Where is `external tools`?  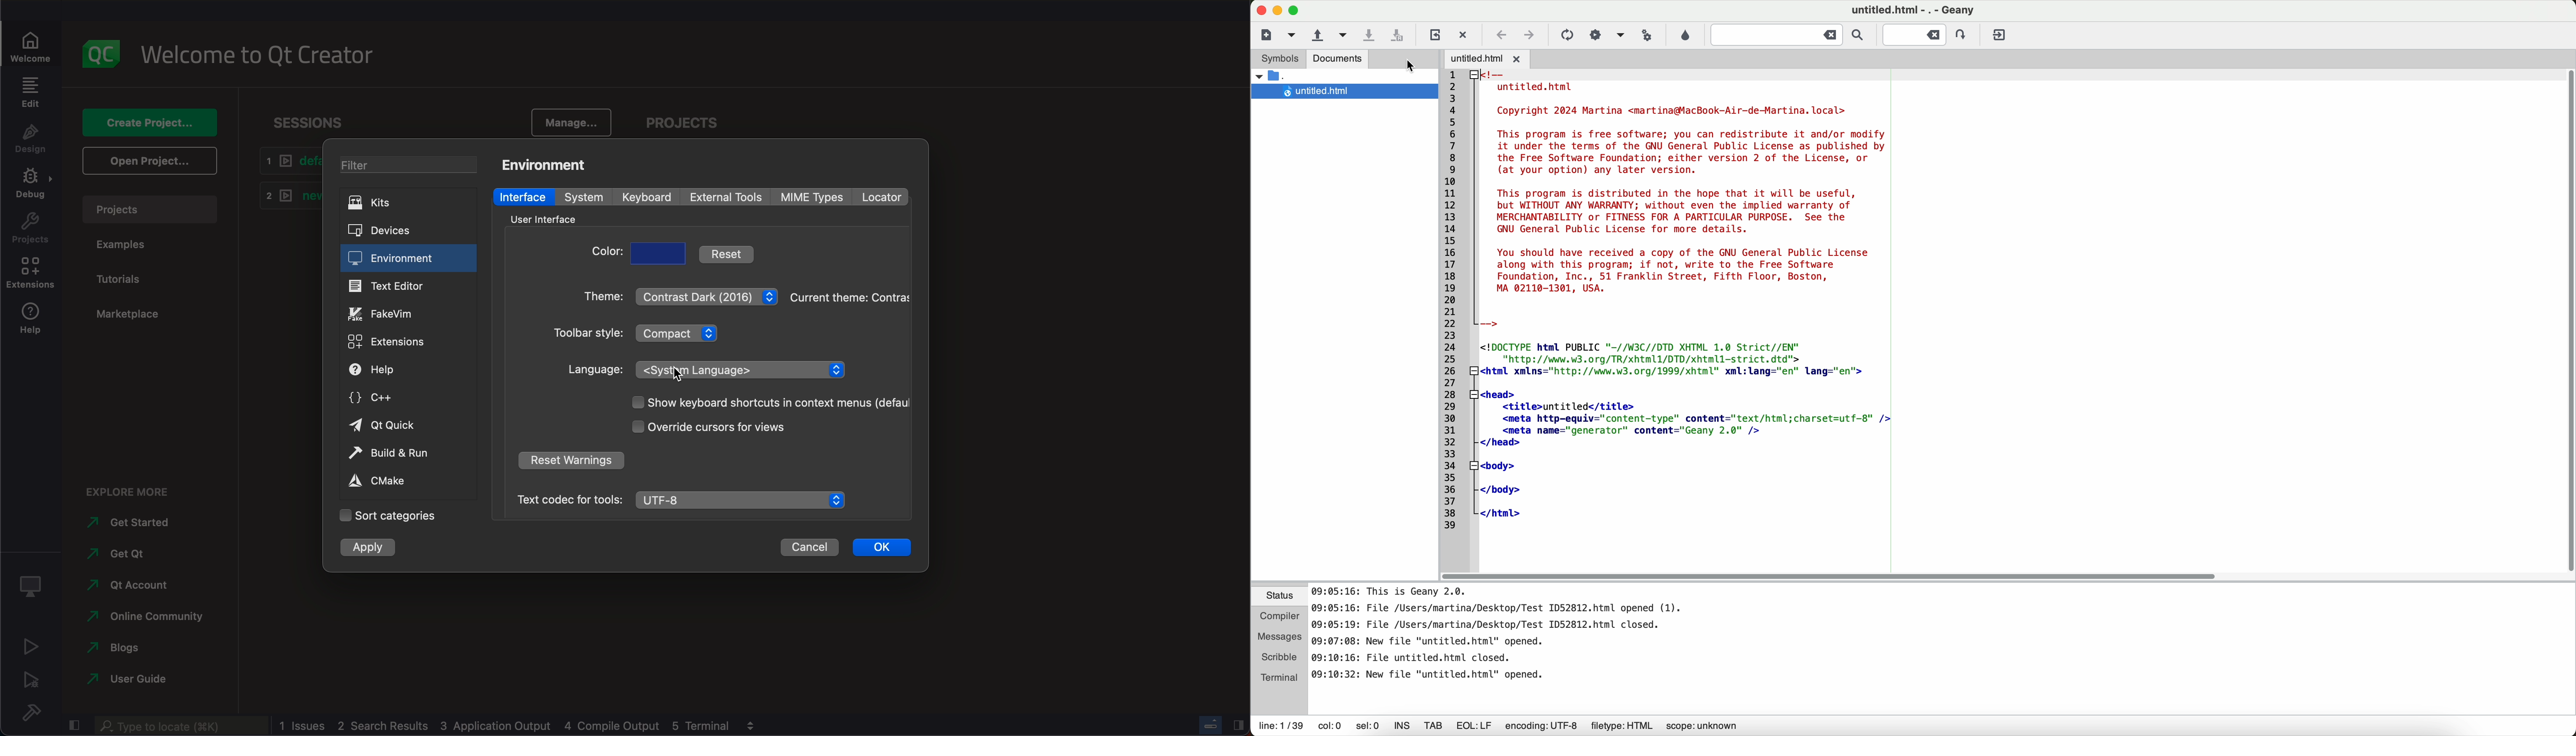
external tools is located at coordinates (730, 198).